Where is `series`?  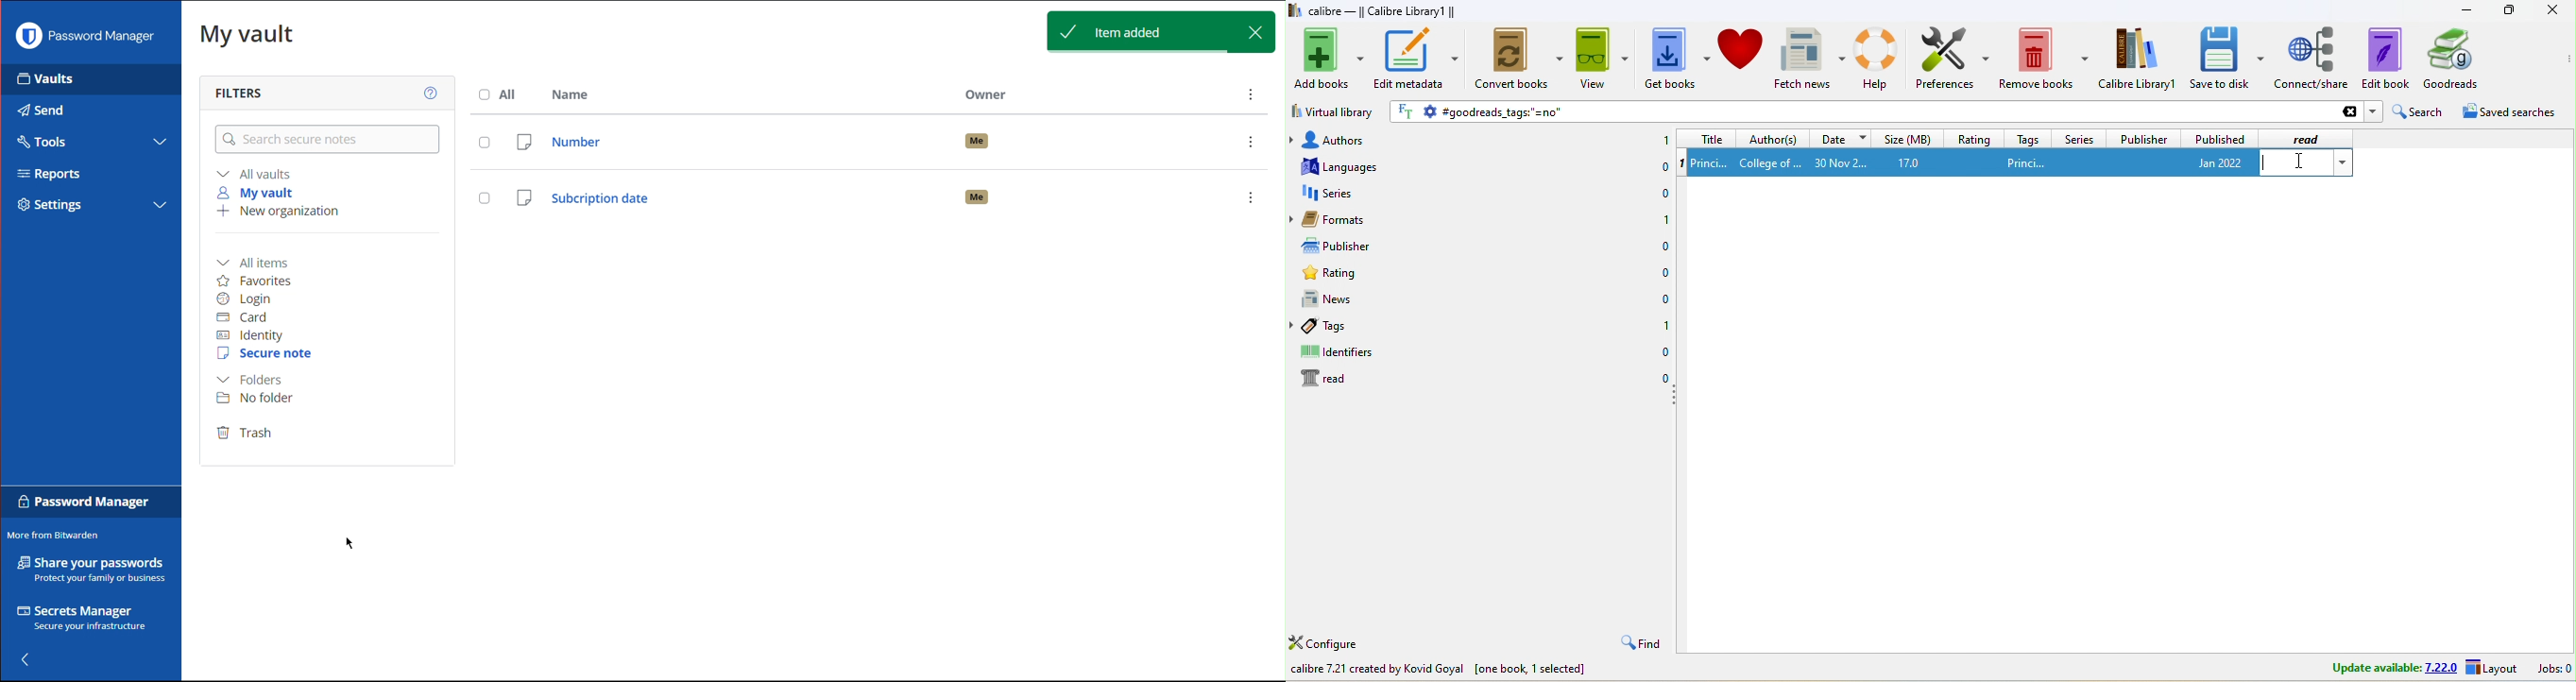
series is located at coordinates (2080, 138).